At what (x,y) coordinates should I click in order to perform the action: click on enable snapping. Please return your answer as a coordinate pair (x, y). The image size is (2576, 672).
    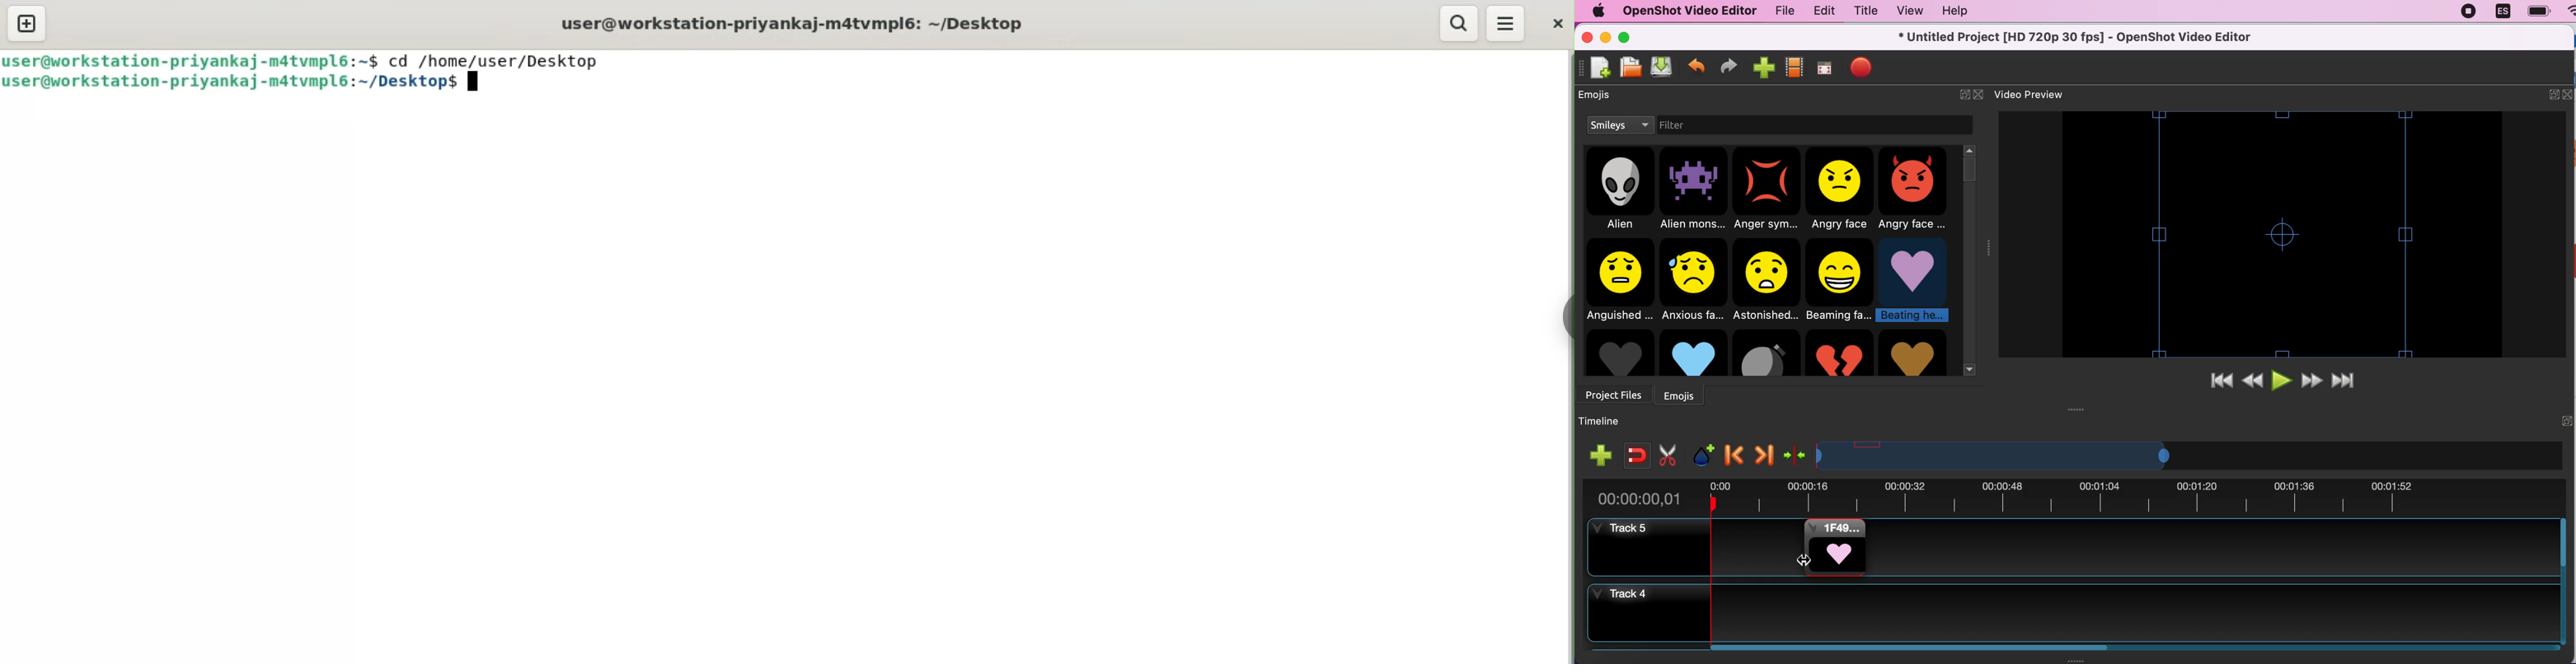
    Looking at the image, I should click on (1634, 452).